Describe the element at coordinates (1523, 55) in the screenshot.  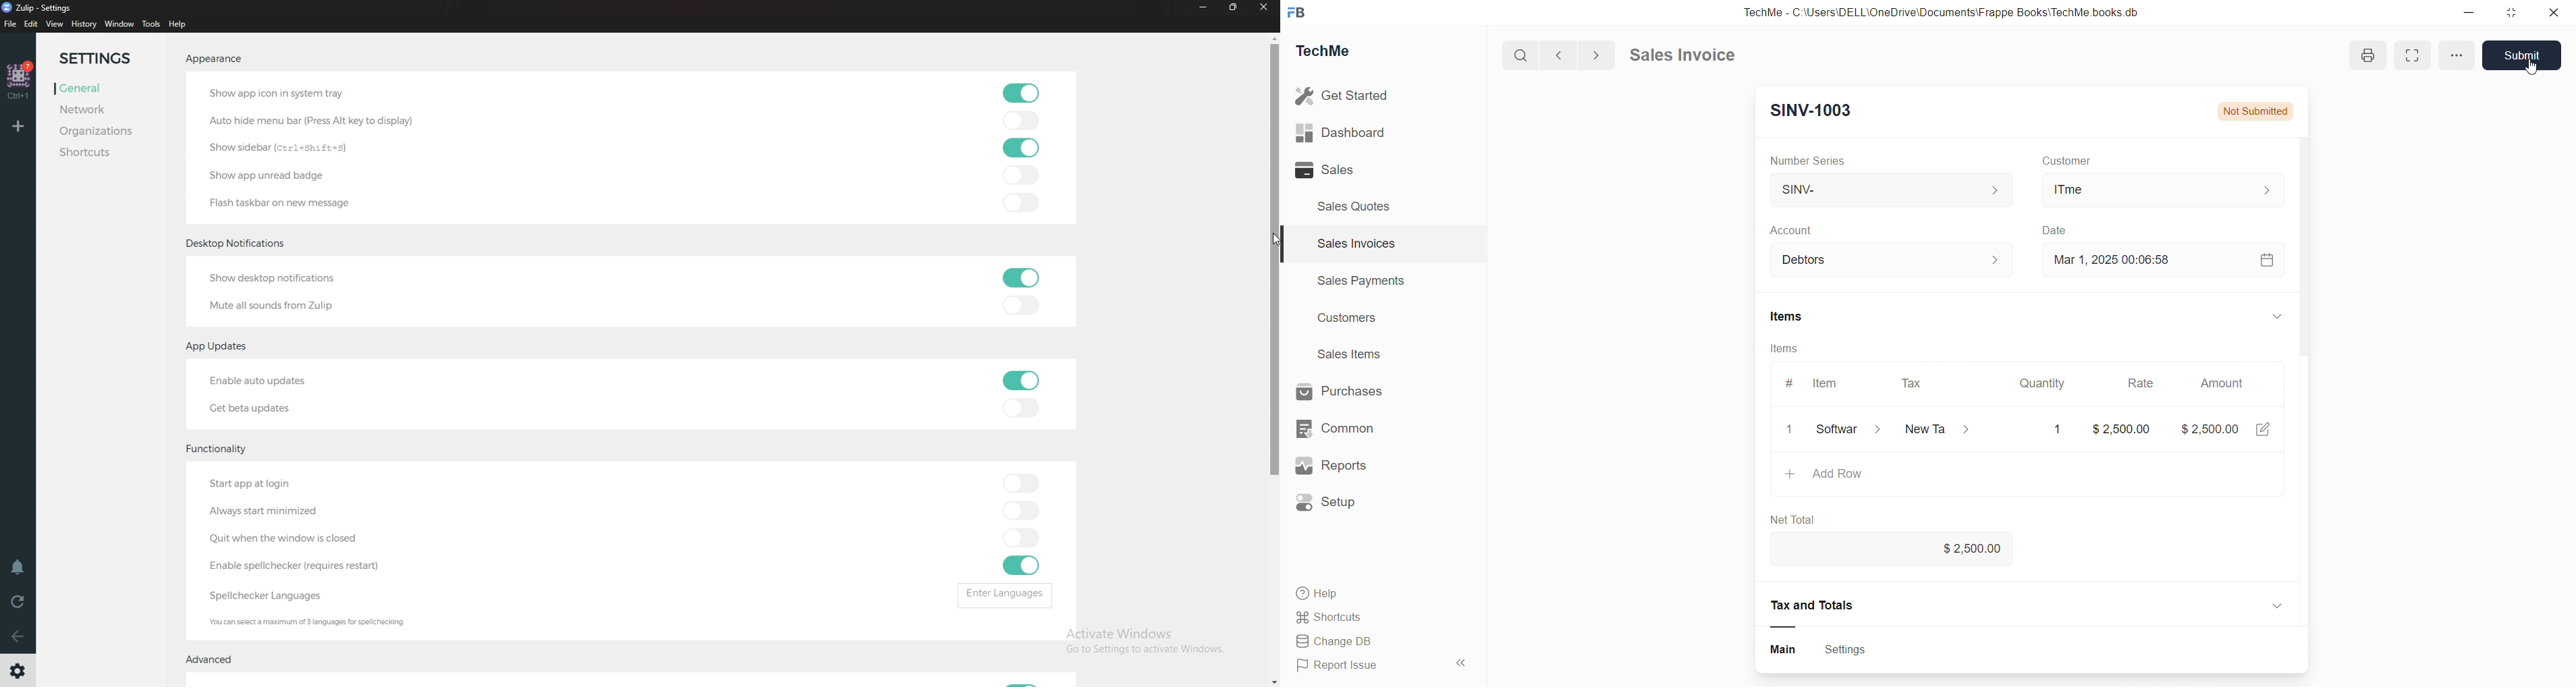
I see `Search buton` at that location.